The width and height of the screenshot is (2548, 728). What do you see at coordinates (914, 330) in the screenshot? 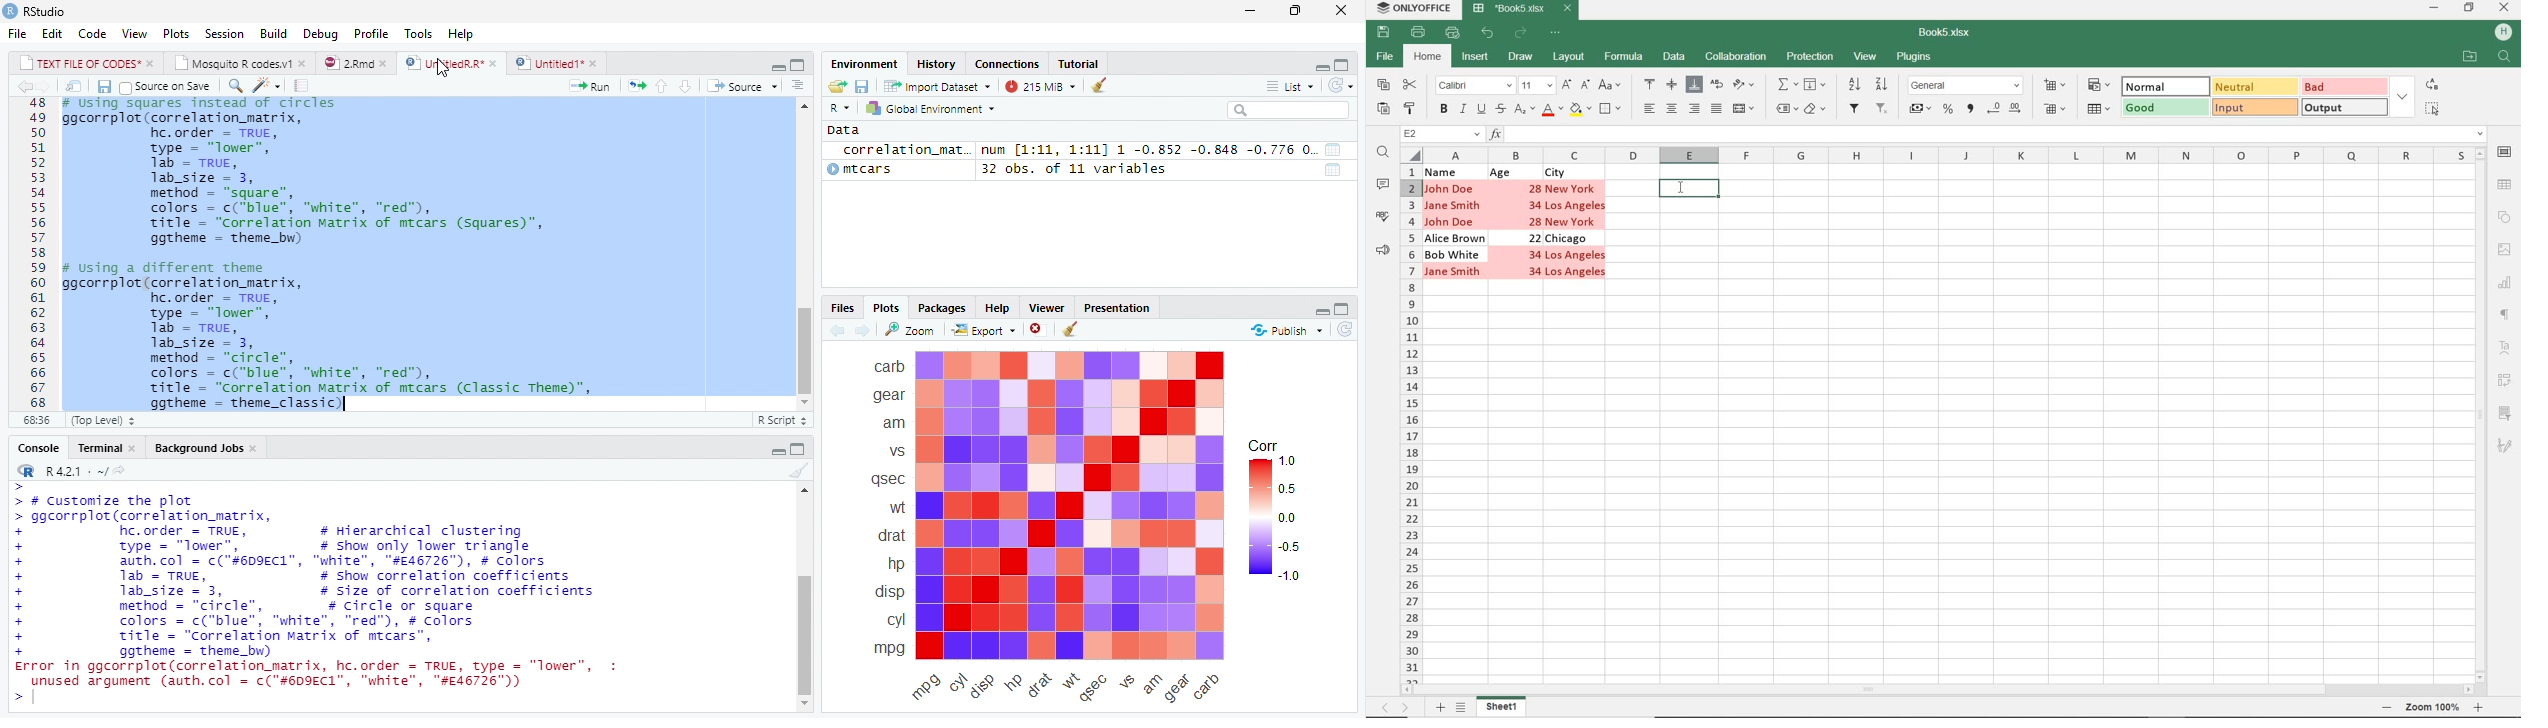
I see `zoom` at bounding box center [914, 330].